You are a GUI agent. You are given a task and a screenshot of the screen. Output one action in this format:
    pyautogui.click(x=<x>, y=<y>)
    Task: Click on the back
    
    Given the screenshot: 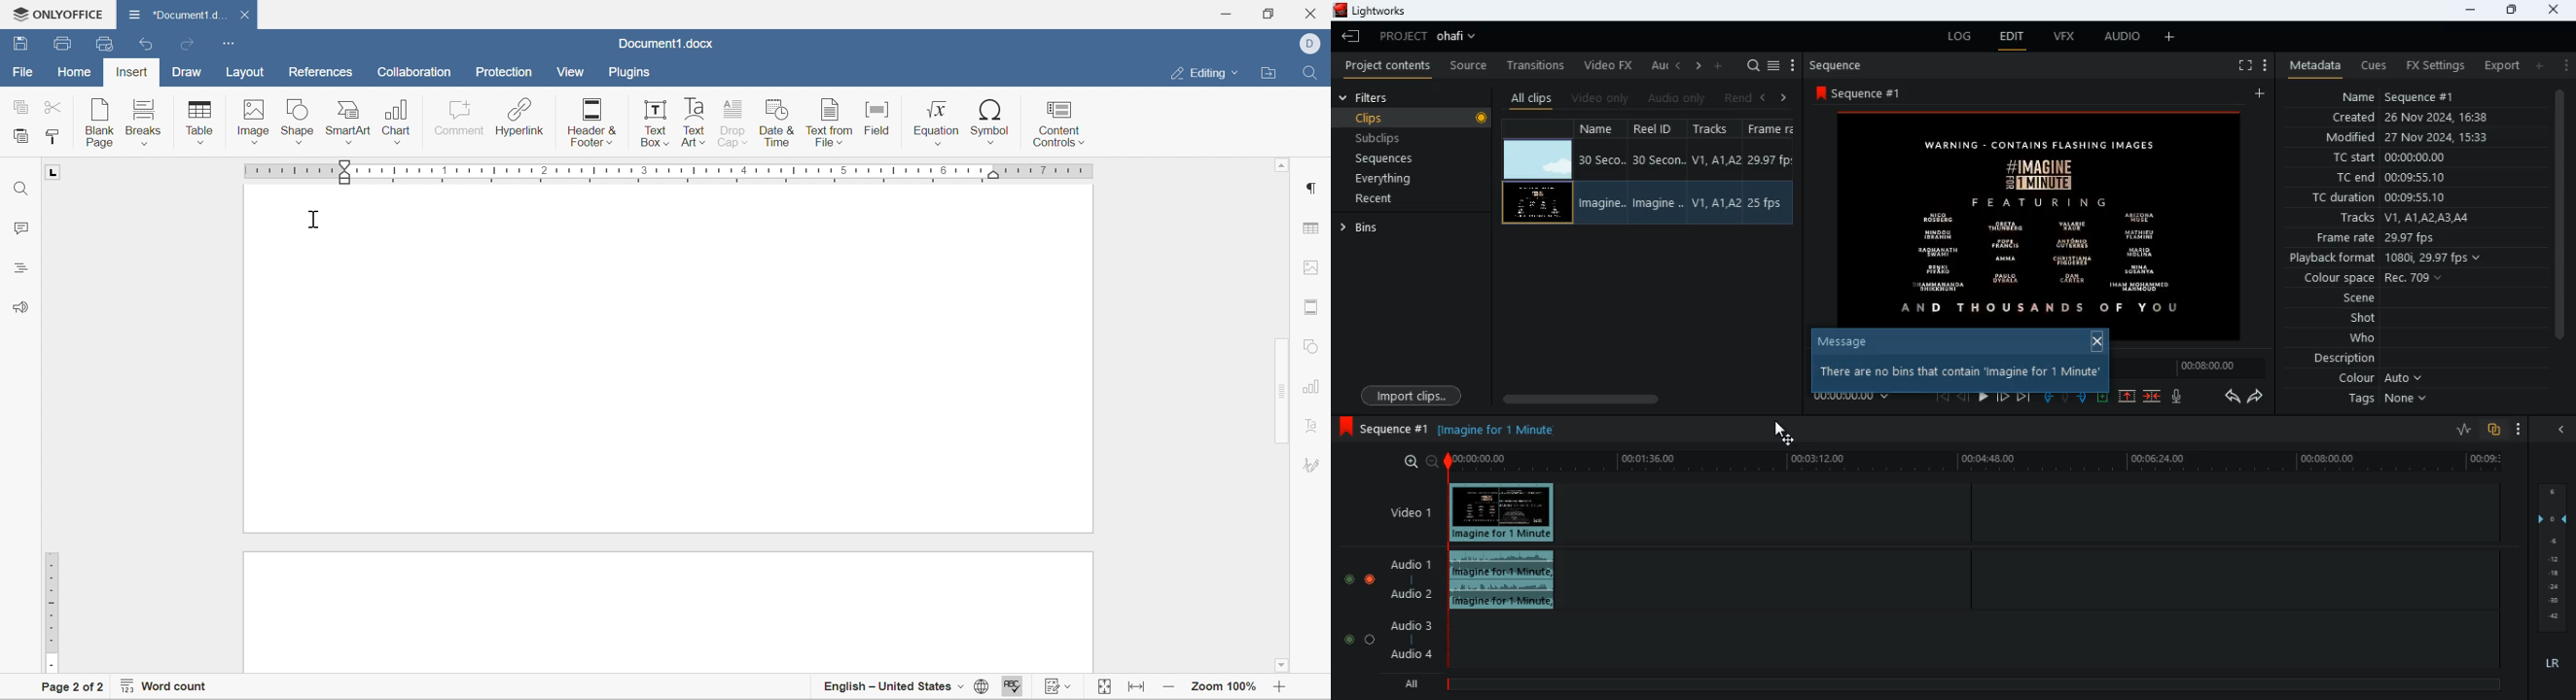 What is the action you would take?
    pyautogui.click(x=1964, y=397)
    